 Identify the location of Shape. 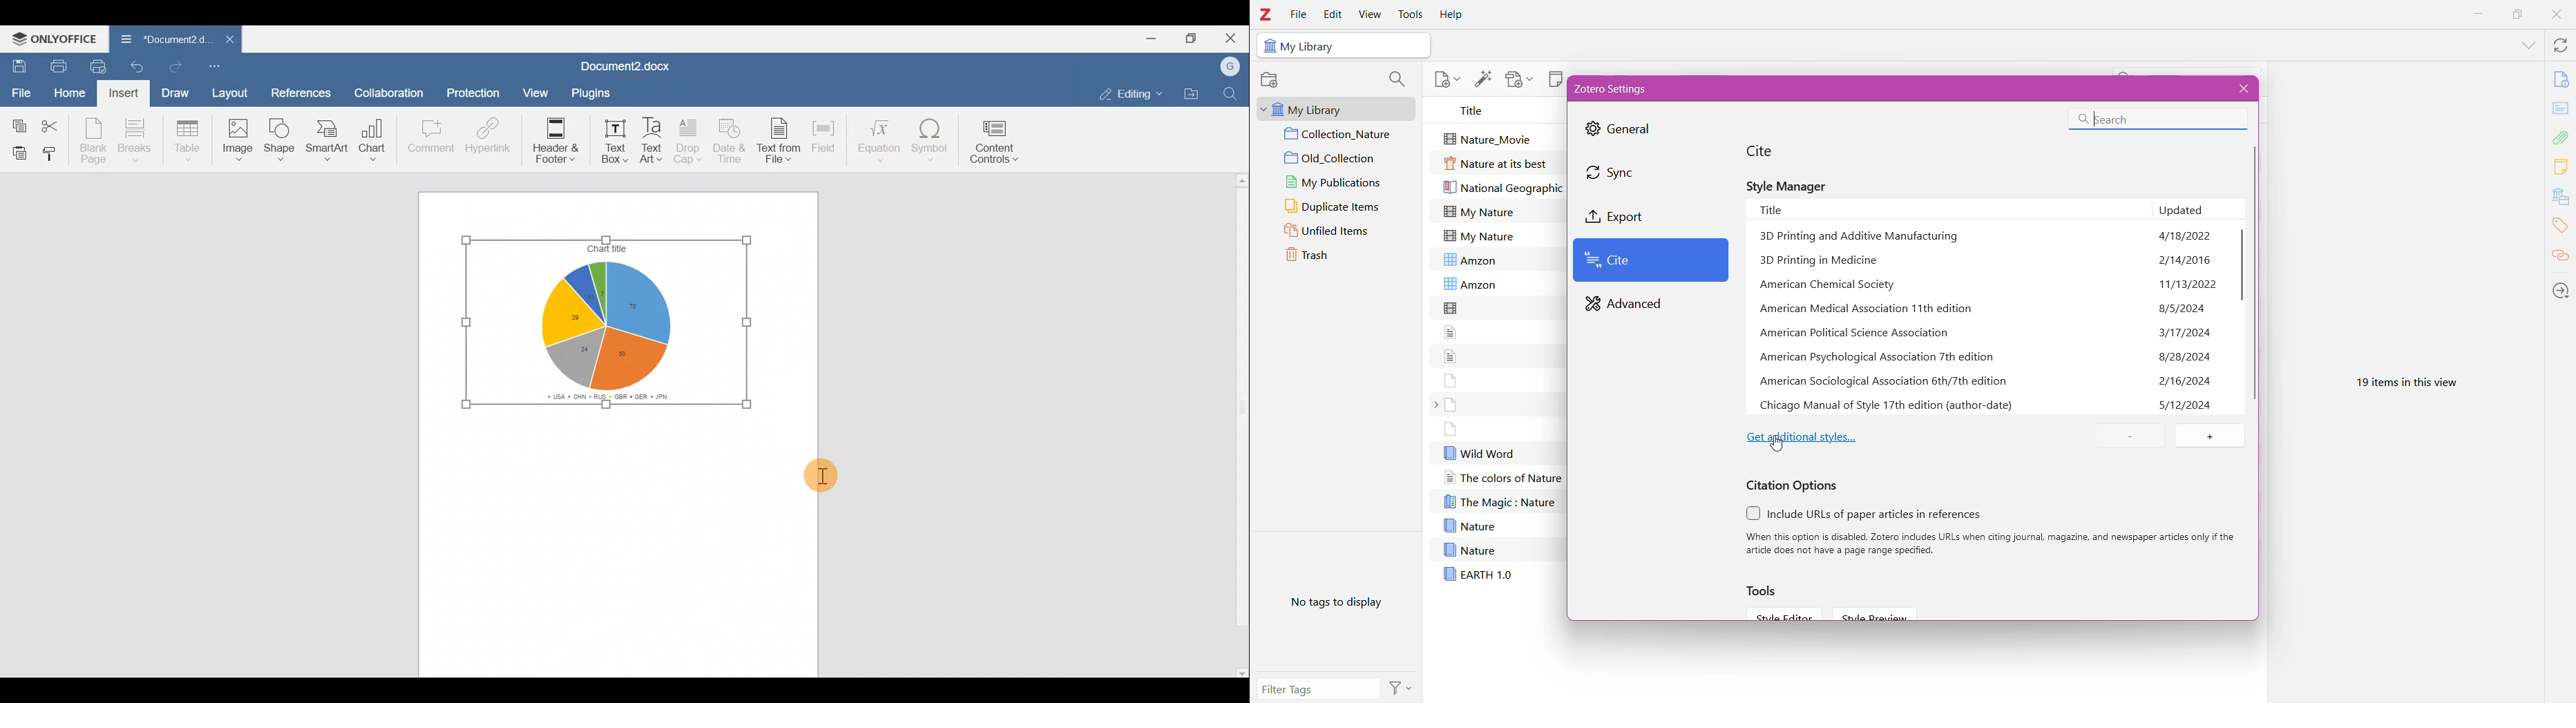
(278, 139).